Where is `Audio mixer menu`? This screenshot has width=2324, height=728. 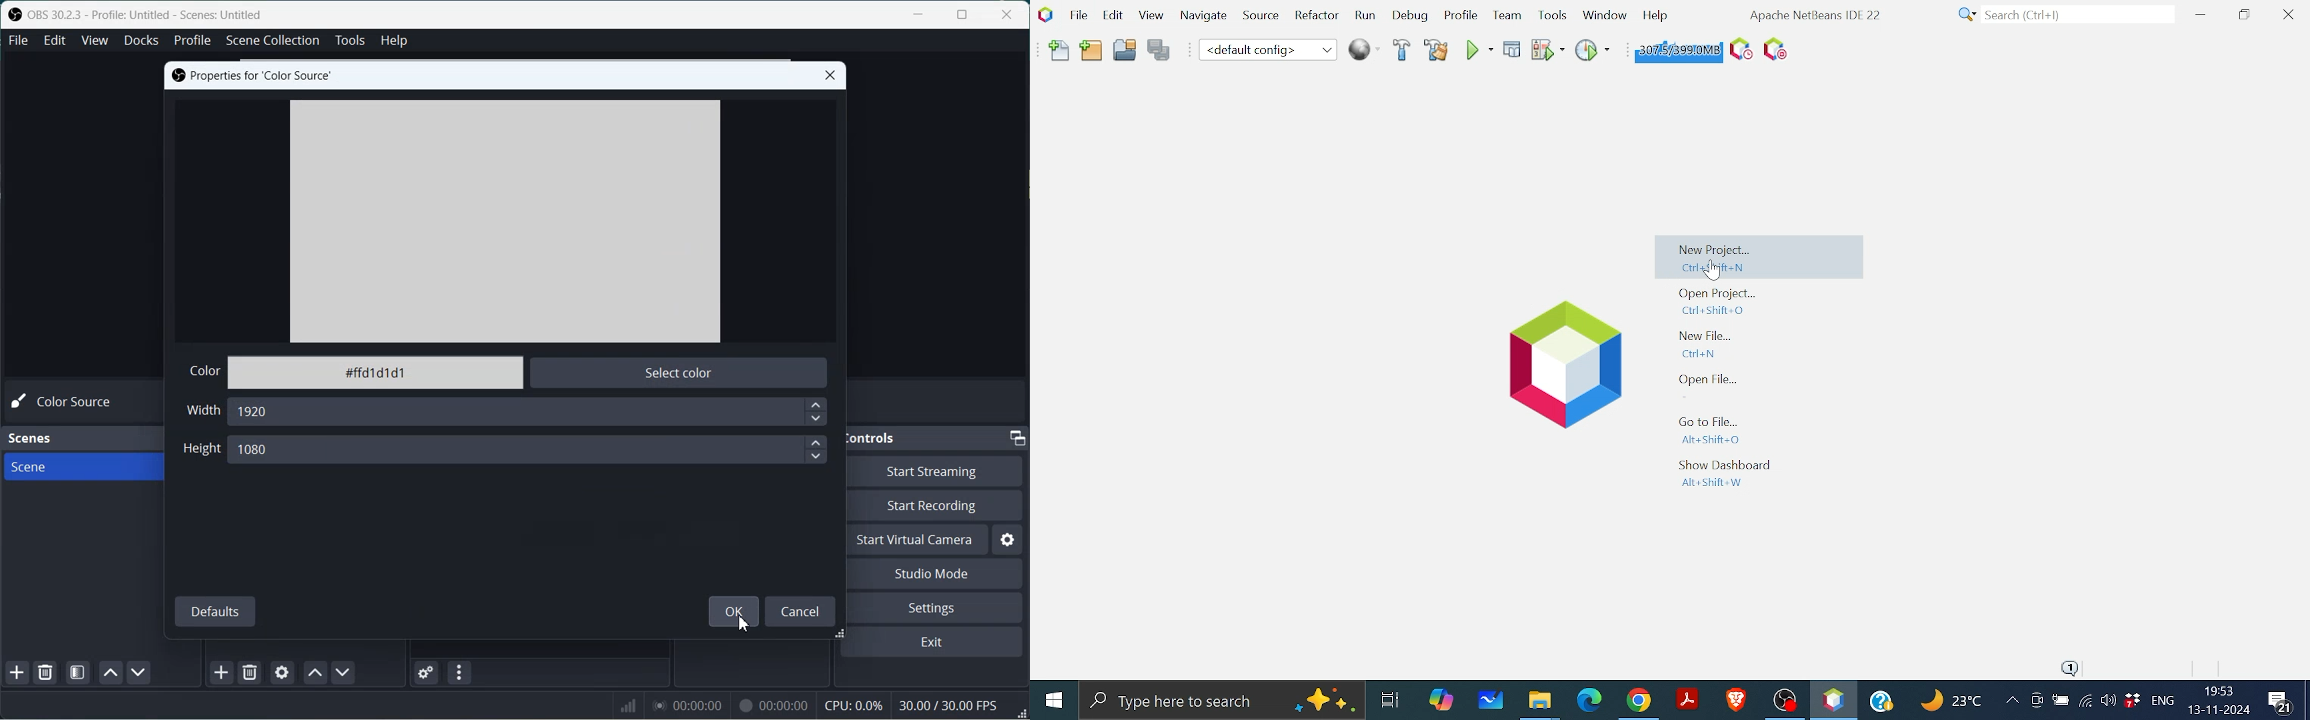
Audio mixer menu is located at coordinates (459, 672).